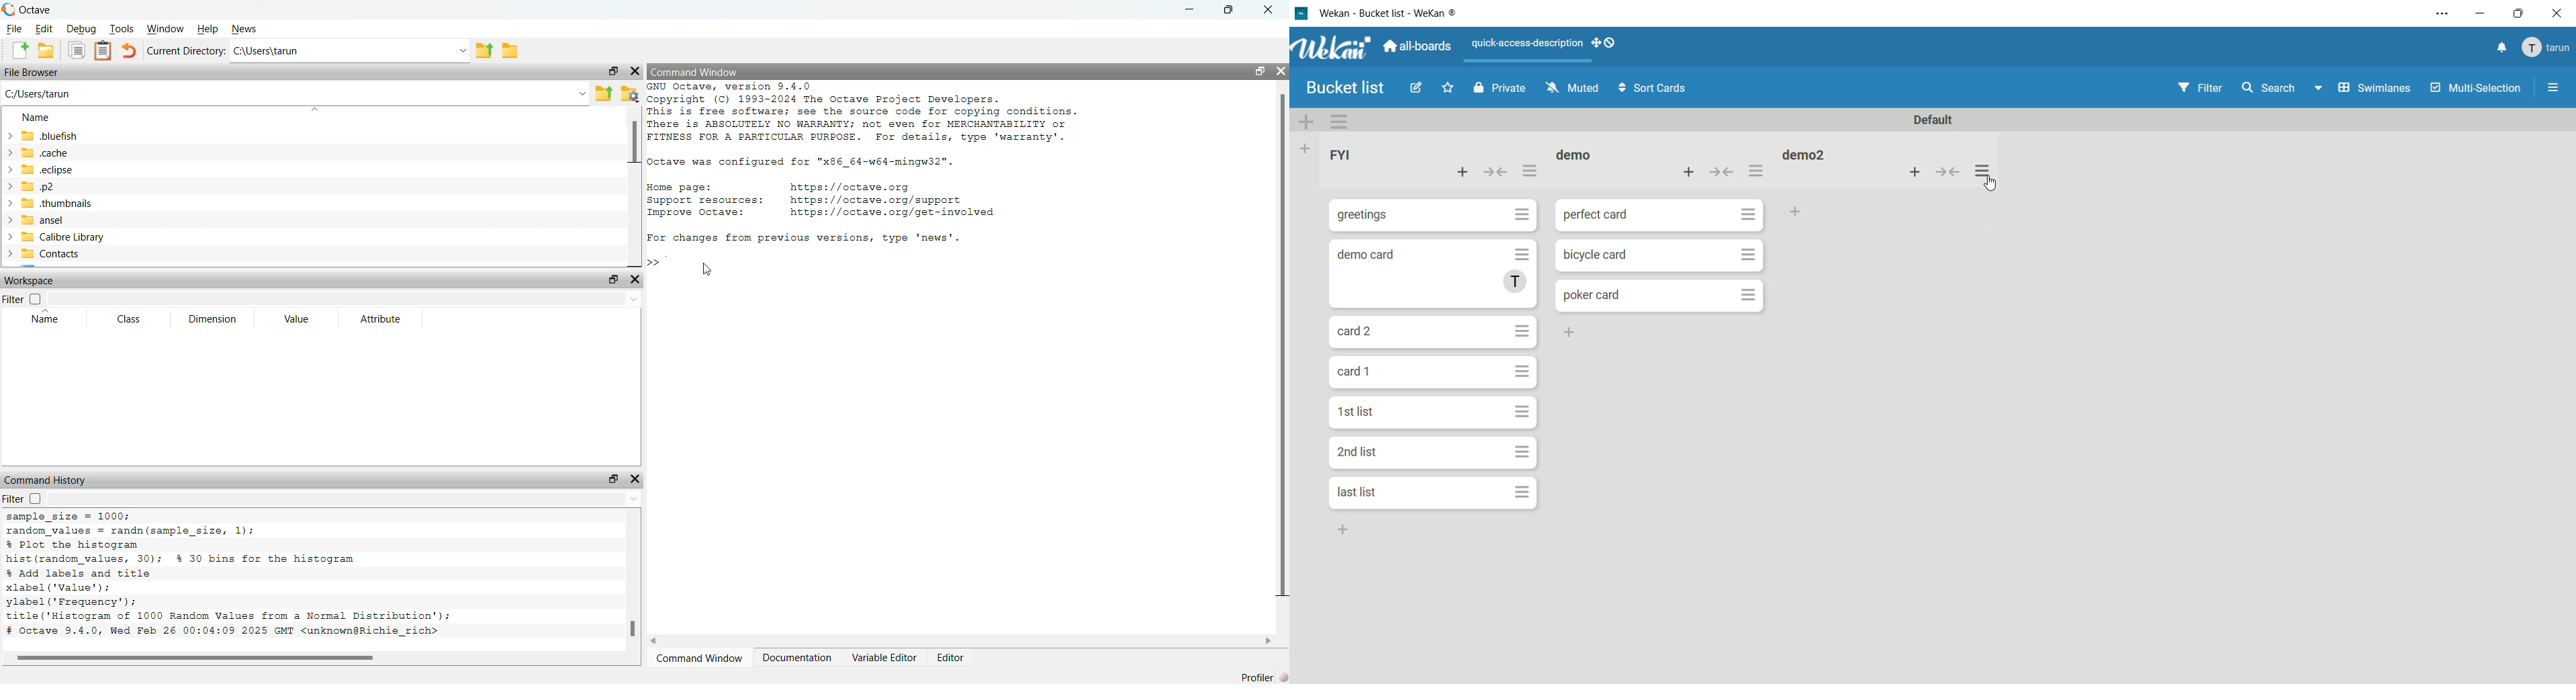 The image size is (2576, 700). Describe the element at coordinates (1420, 89) in the screenshot. I see `Edit` at that location.